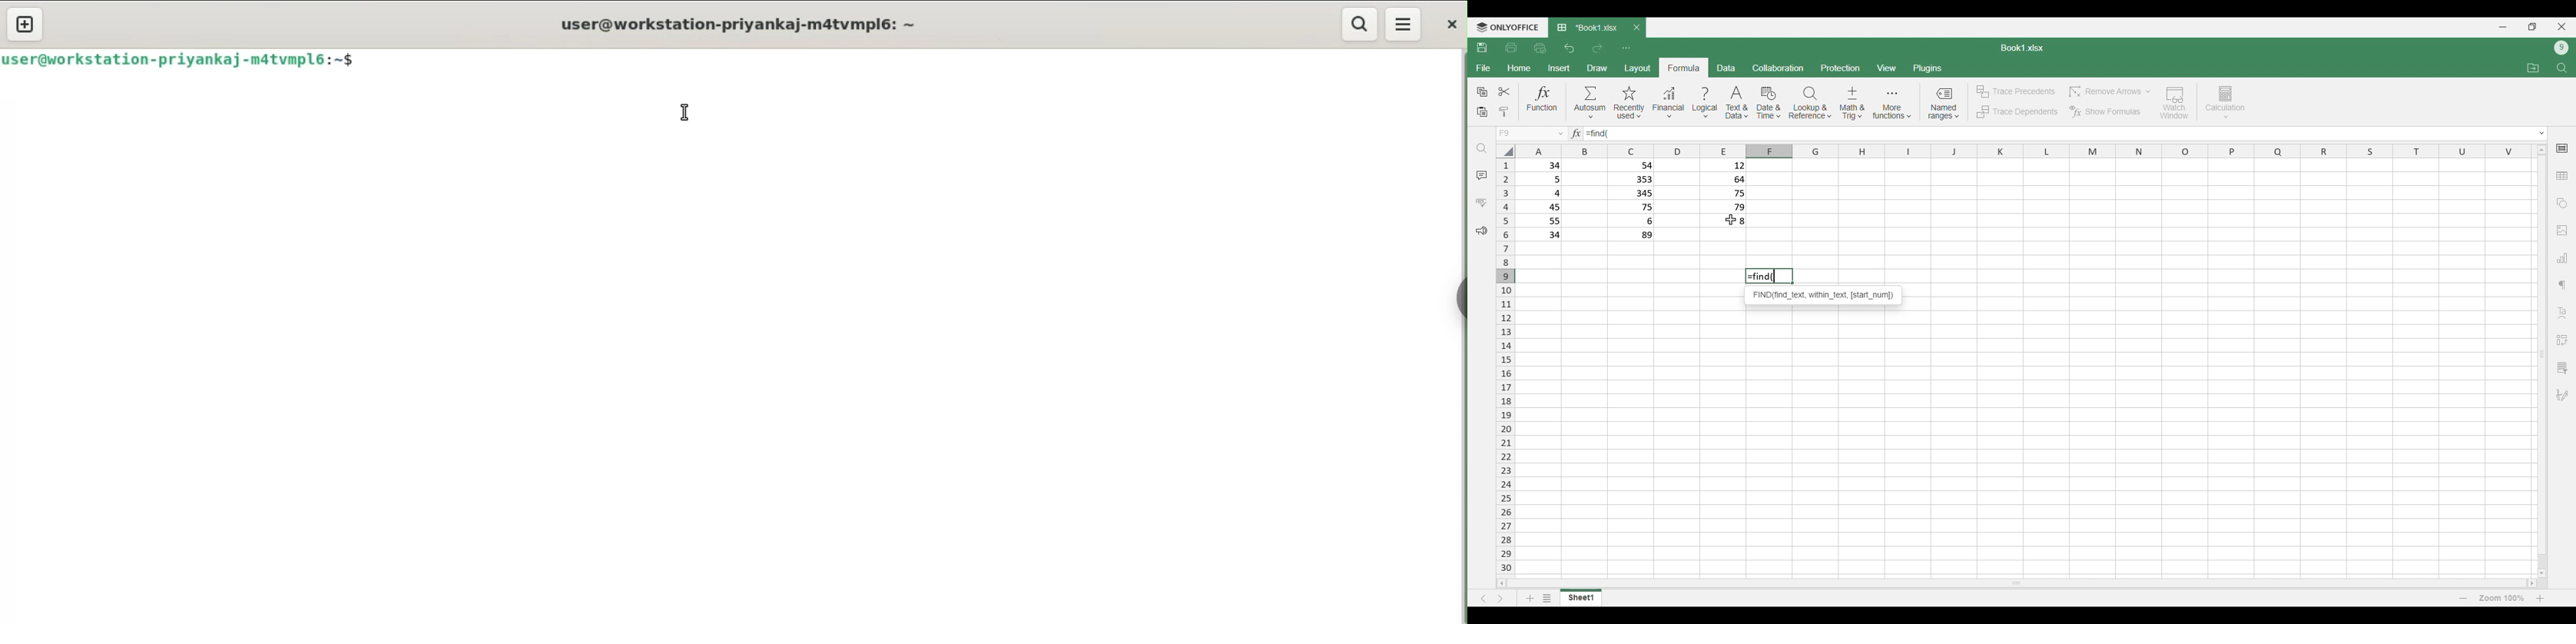 The height and width of the screenshot is (644, 2576). I want to click on Find, so click(1482, 148).